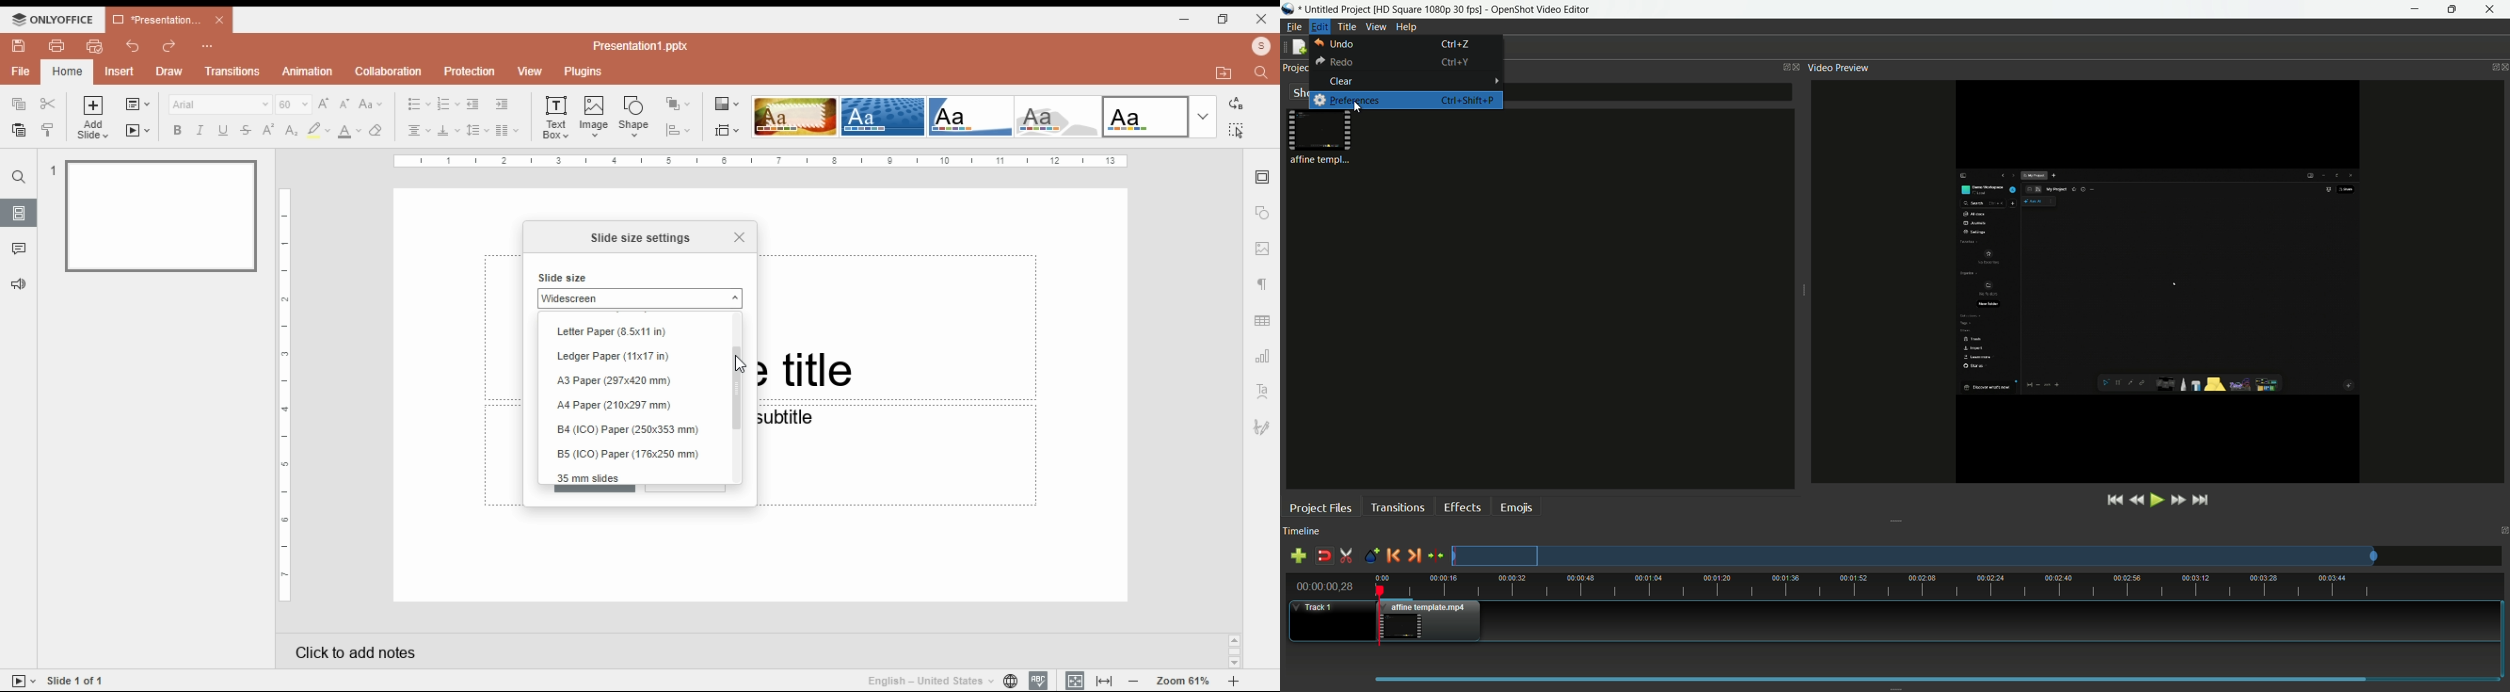  Describe the element at coordinates (137, 104) in the screenshot. I see `change slide layout` at that location.